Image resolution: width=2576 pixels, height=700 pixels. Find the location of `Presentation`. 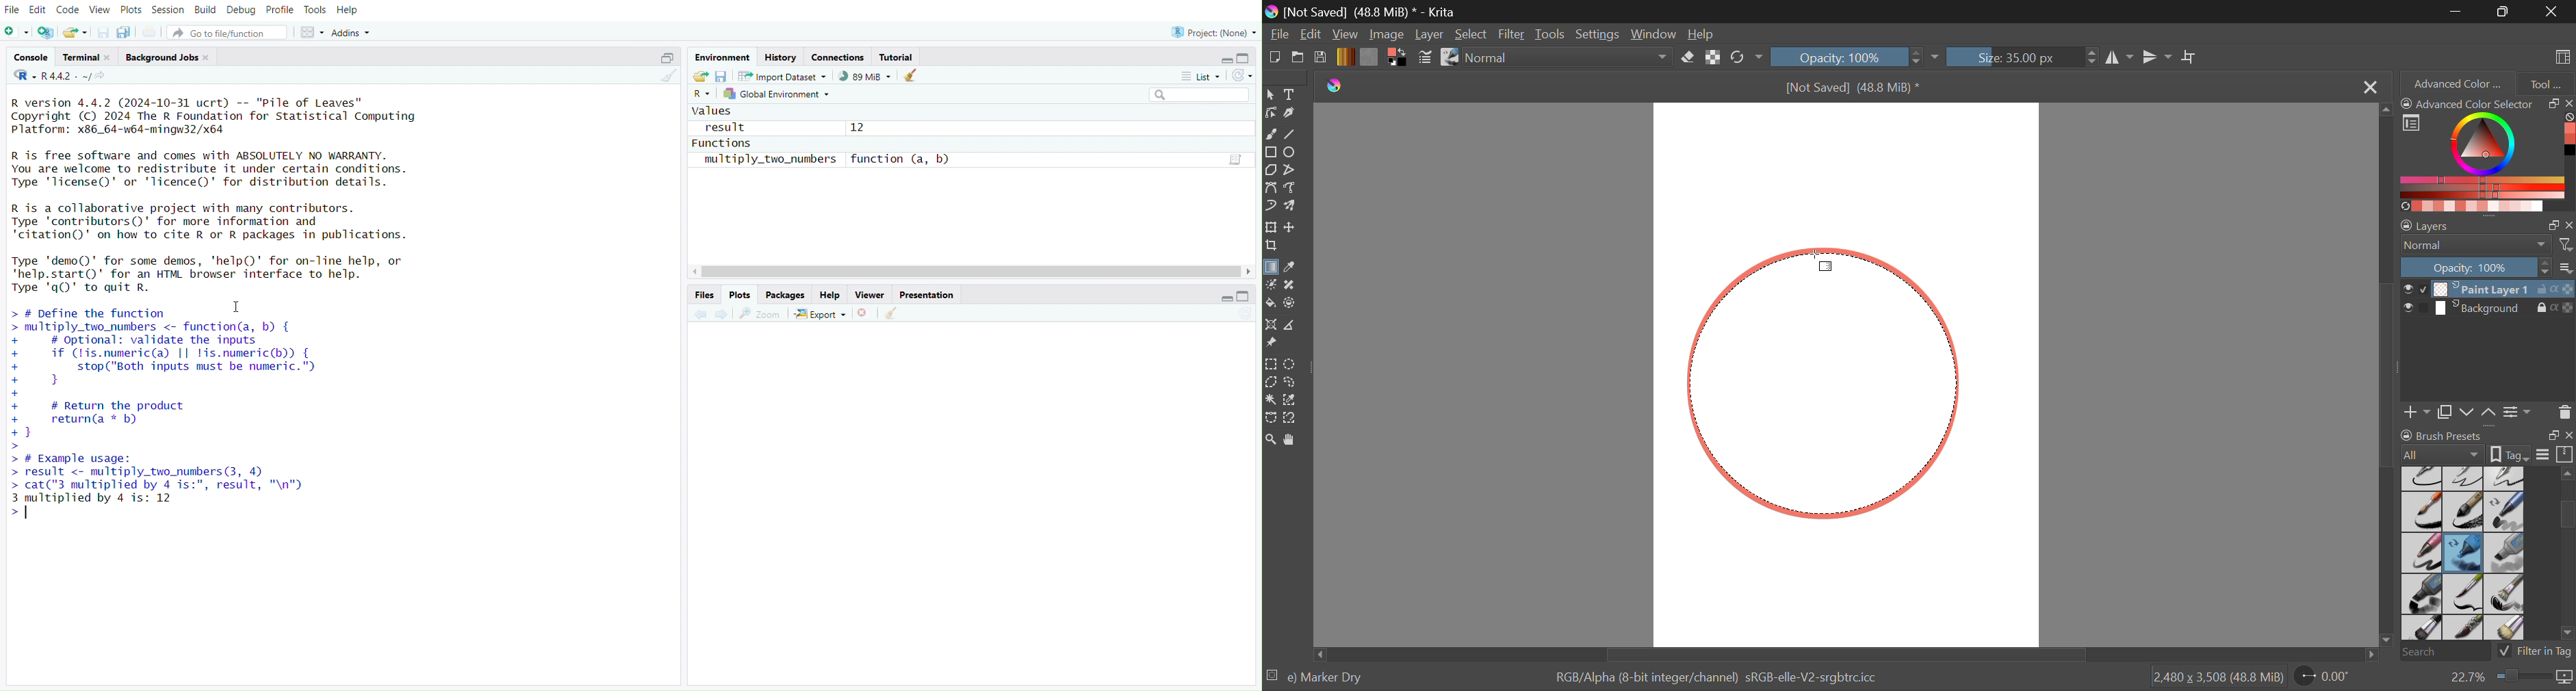

Presentation is located at coordinates (928, 295).